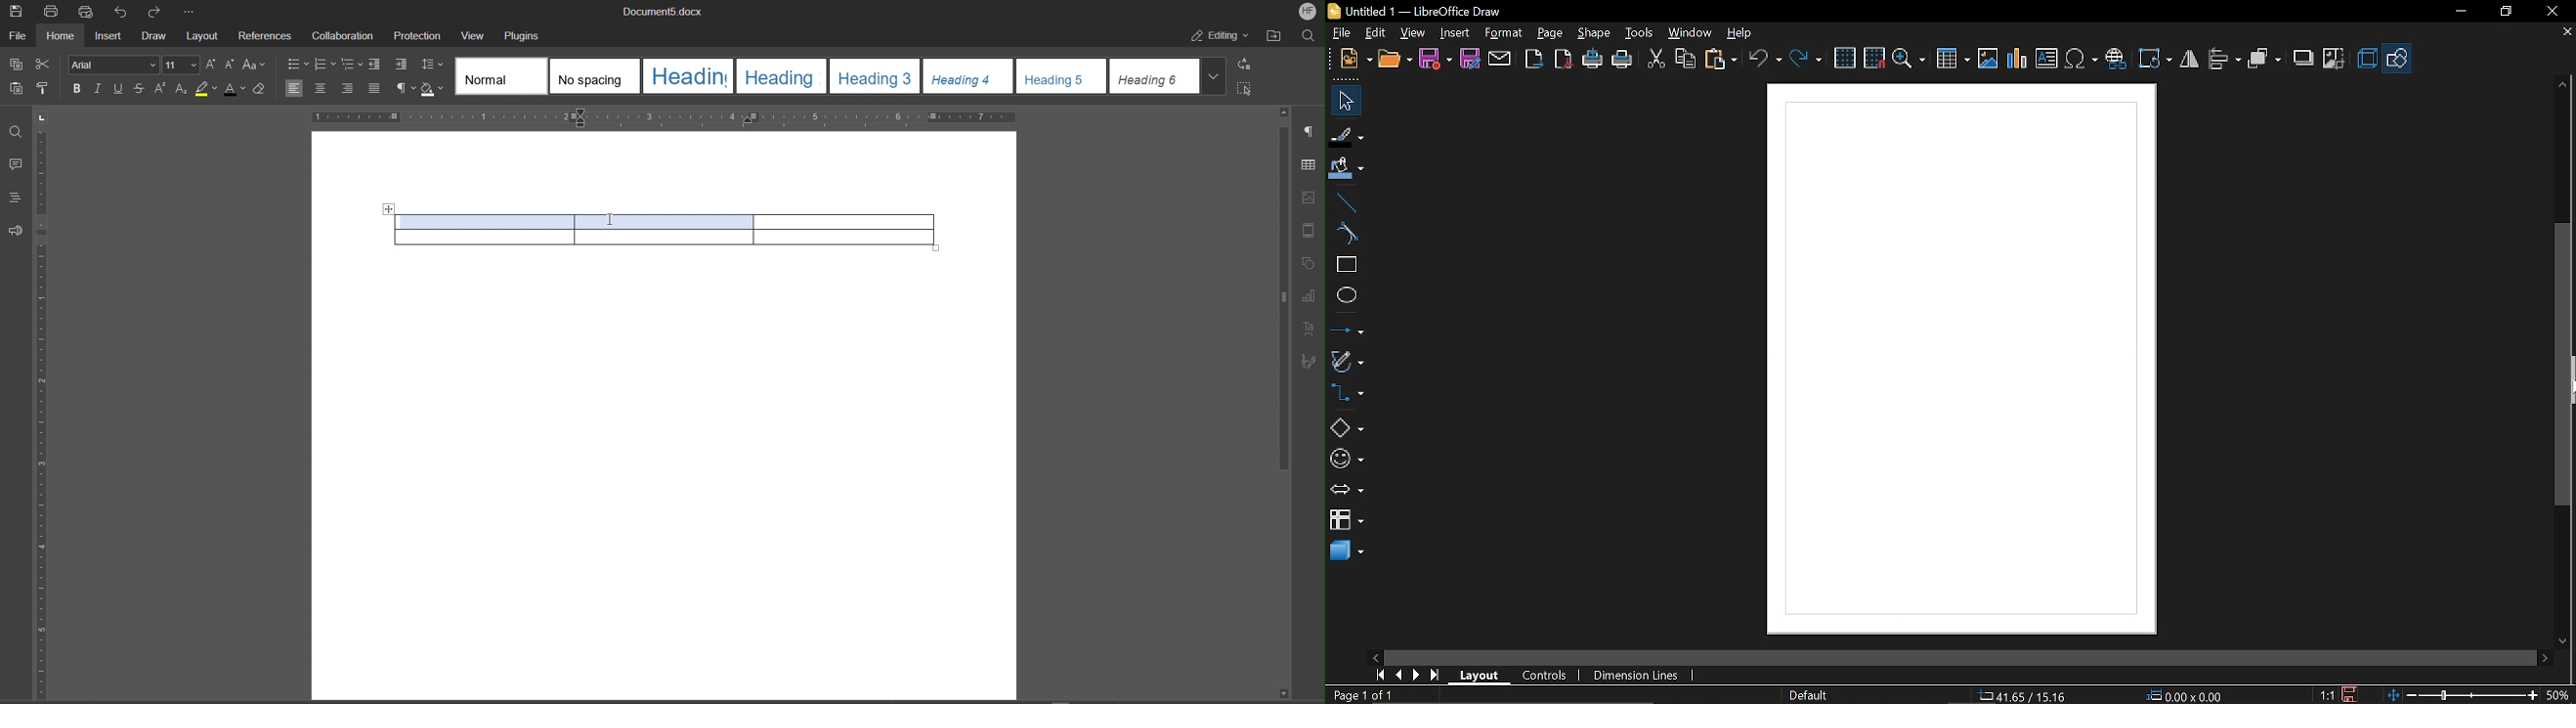  I want to click on Flip, so click(2188, 60).